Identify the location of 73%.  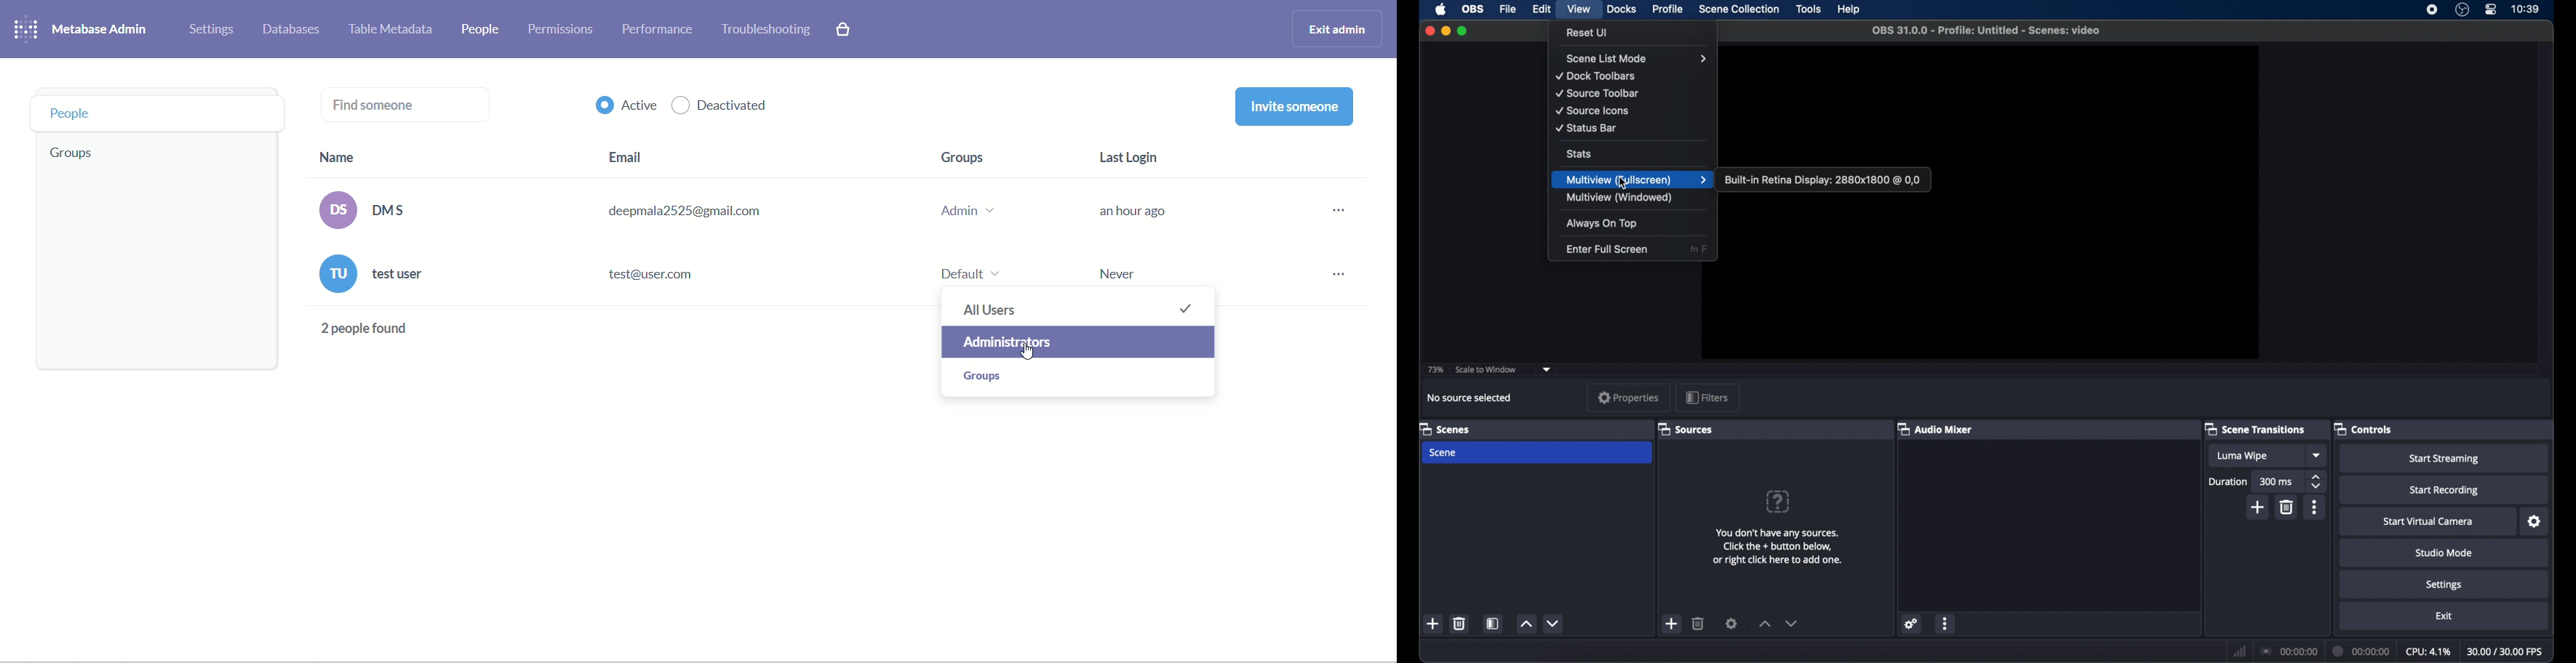
(1435, 370).